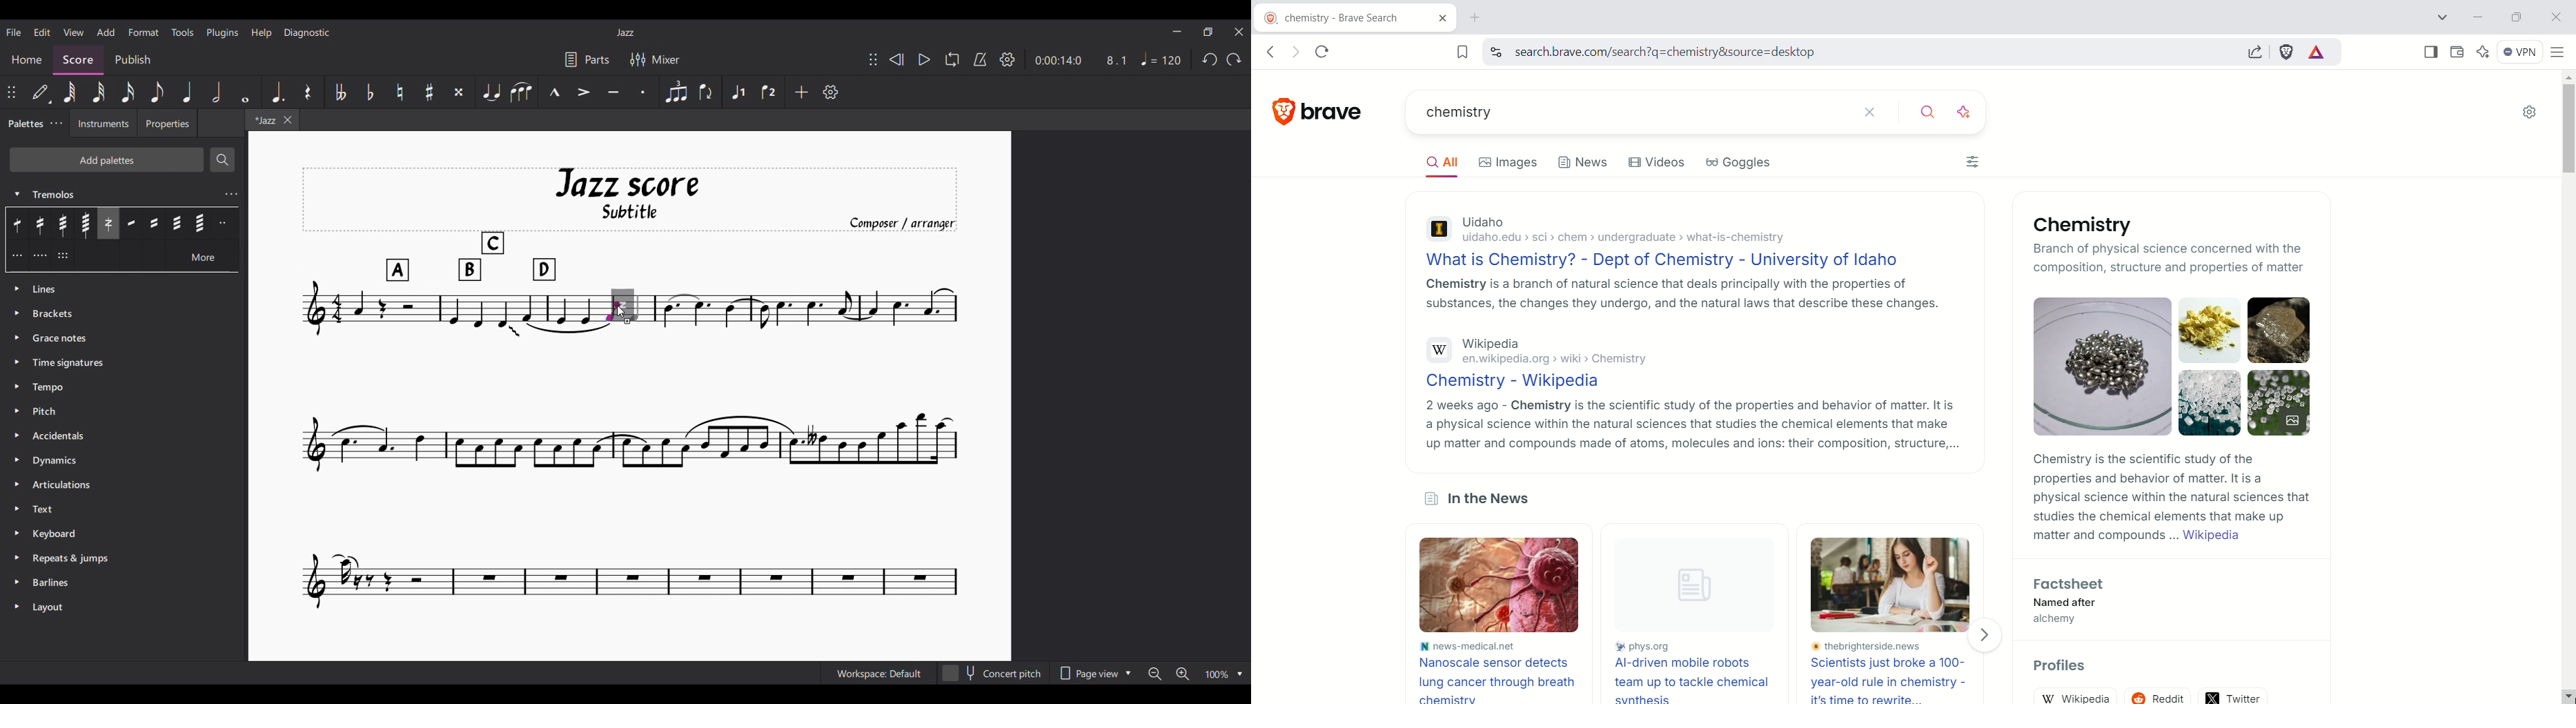 The width and height of the screenshot is (2576, 728). Describe the element at coordinates (85, 224) in the screenshot. I see `64th through stem` at that location.